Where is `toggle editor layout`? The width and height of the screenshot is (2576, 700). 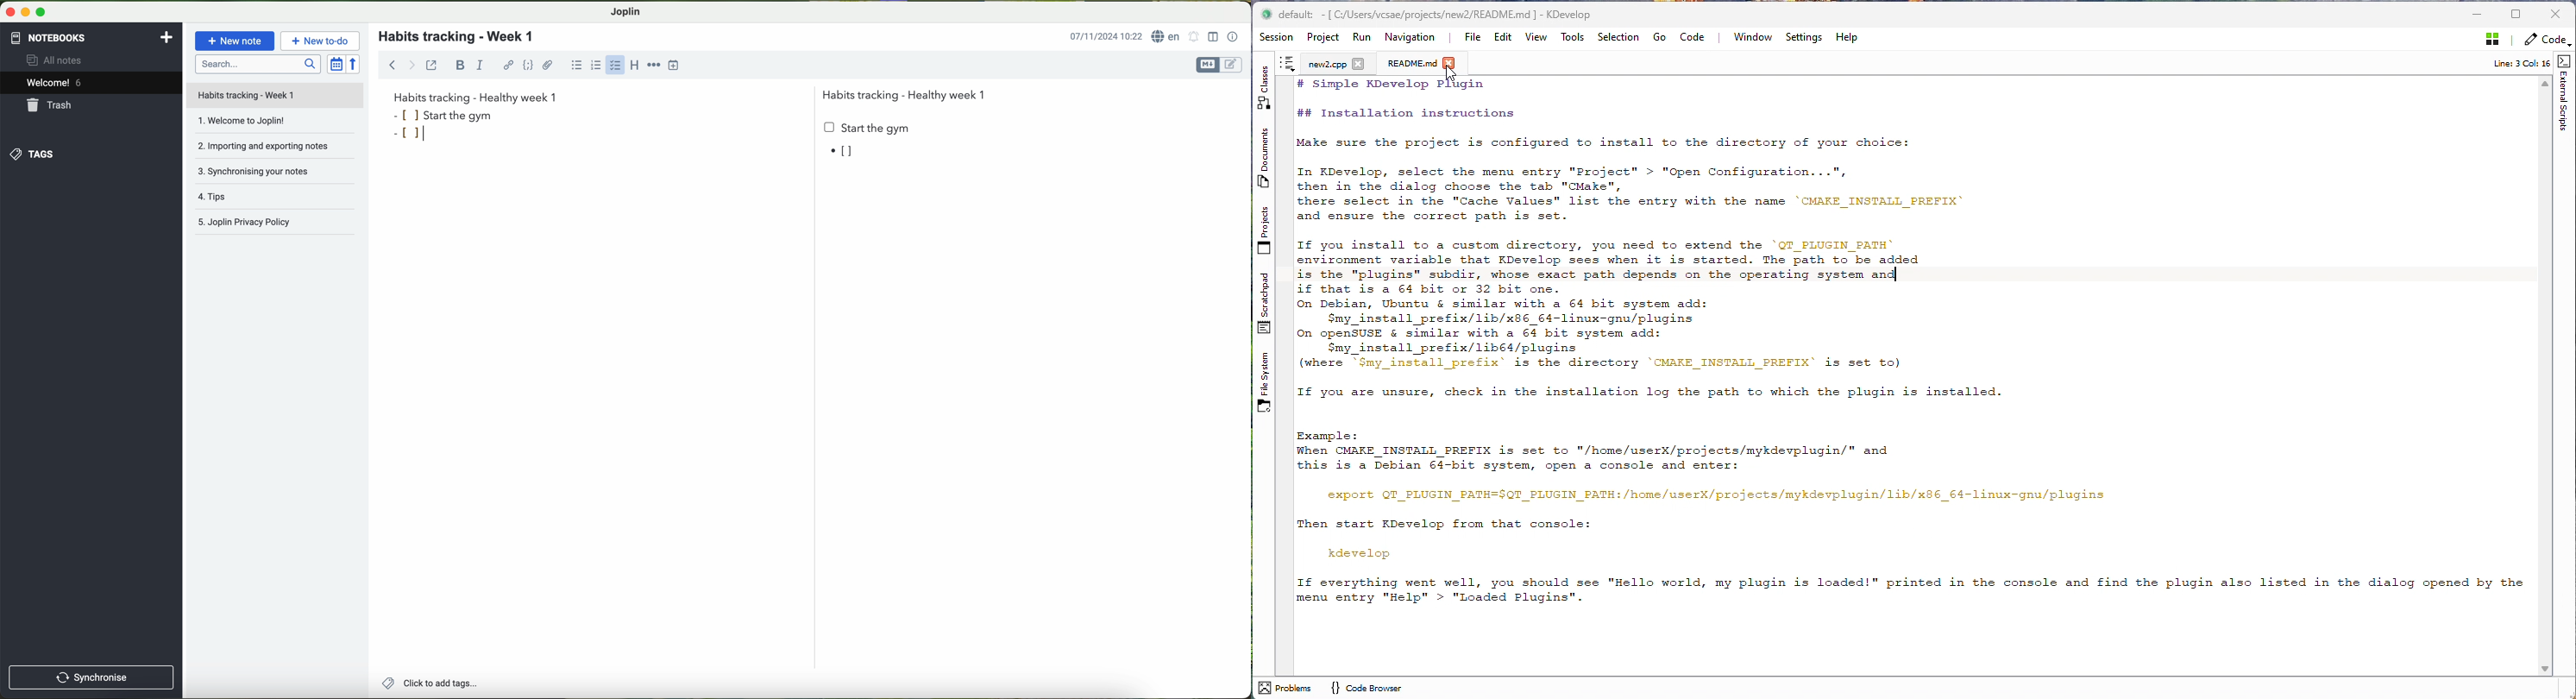 toggle editor layout is located at coordinates (1214, 37).